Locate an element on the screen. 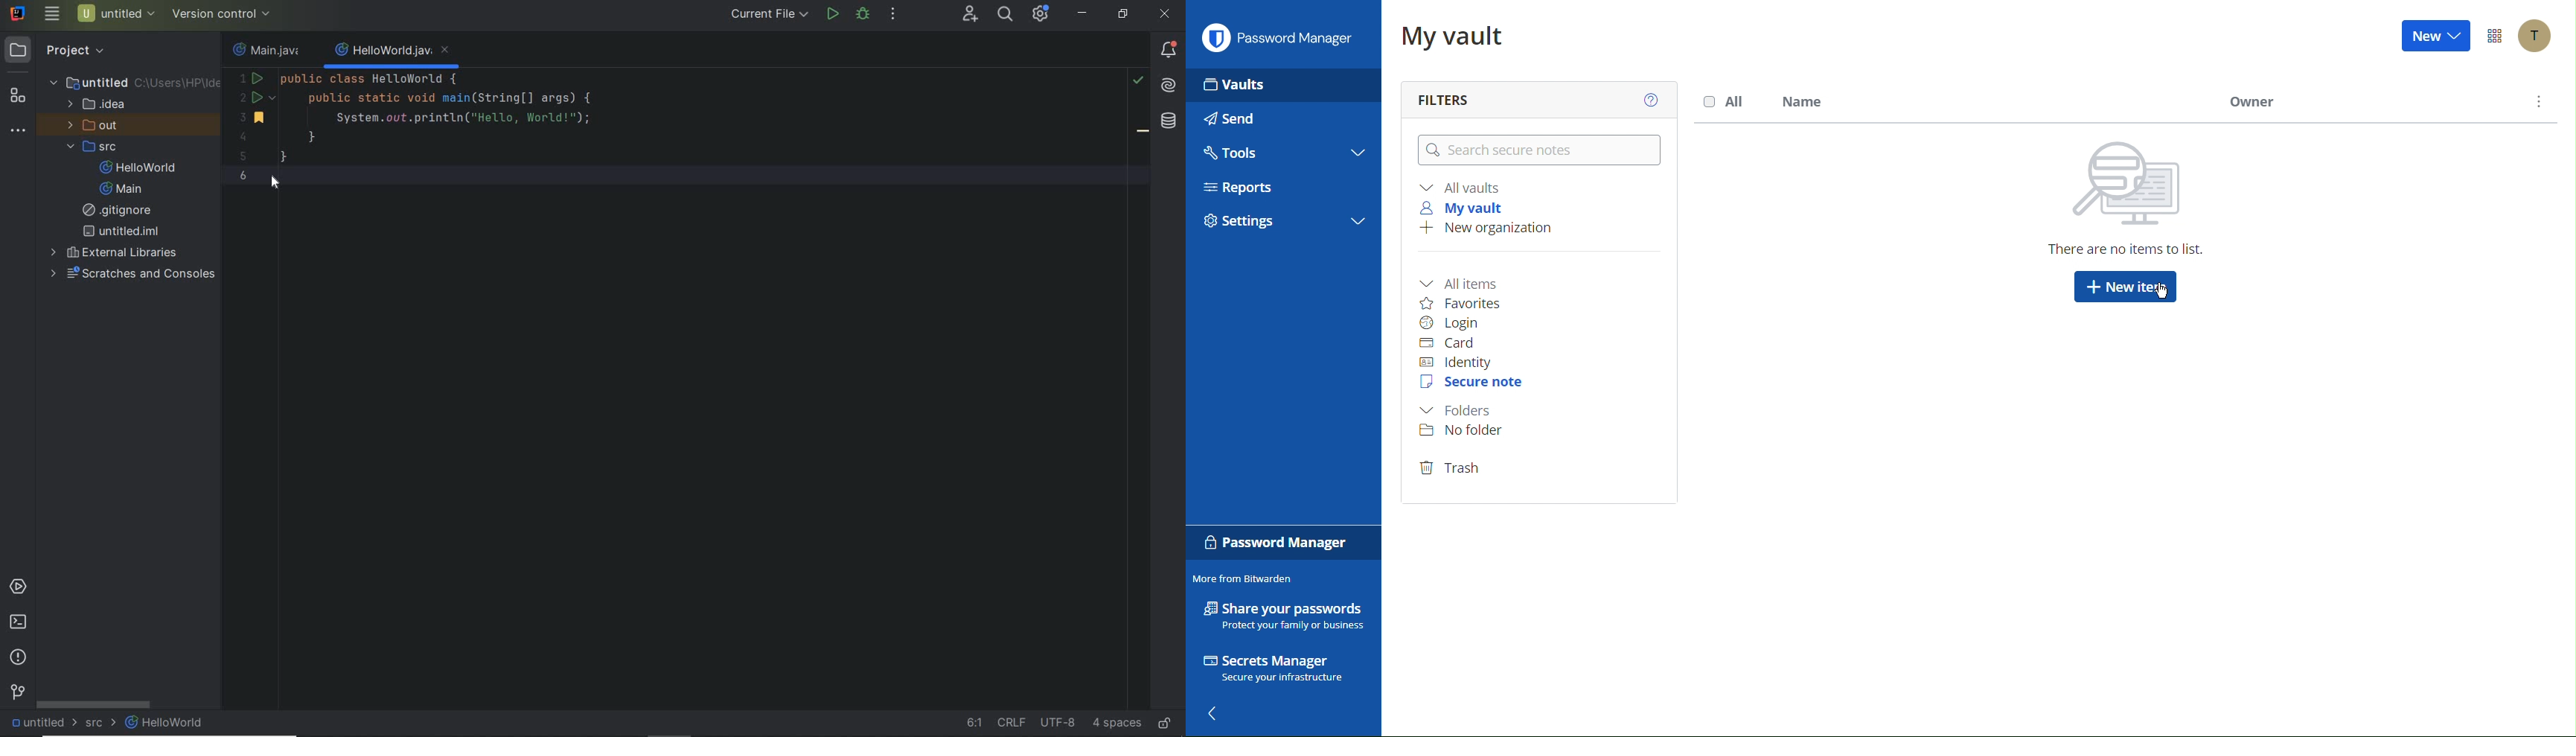 Image resolution: width=2576 pixels, height=756 pixels. My vault is located at coordinates (1467, 209).